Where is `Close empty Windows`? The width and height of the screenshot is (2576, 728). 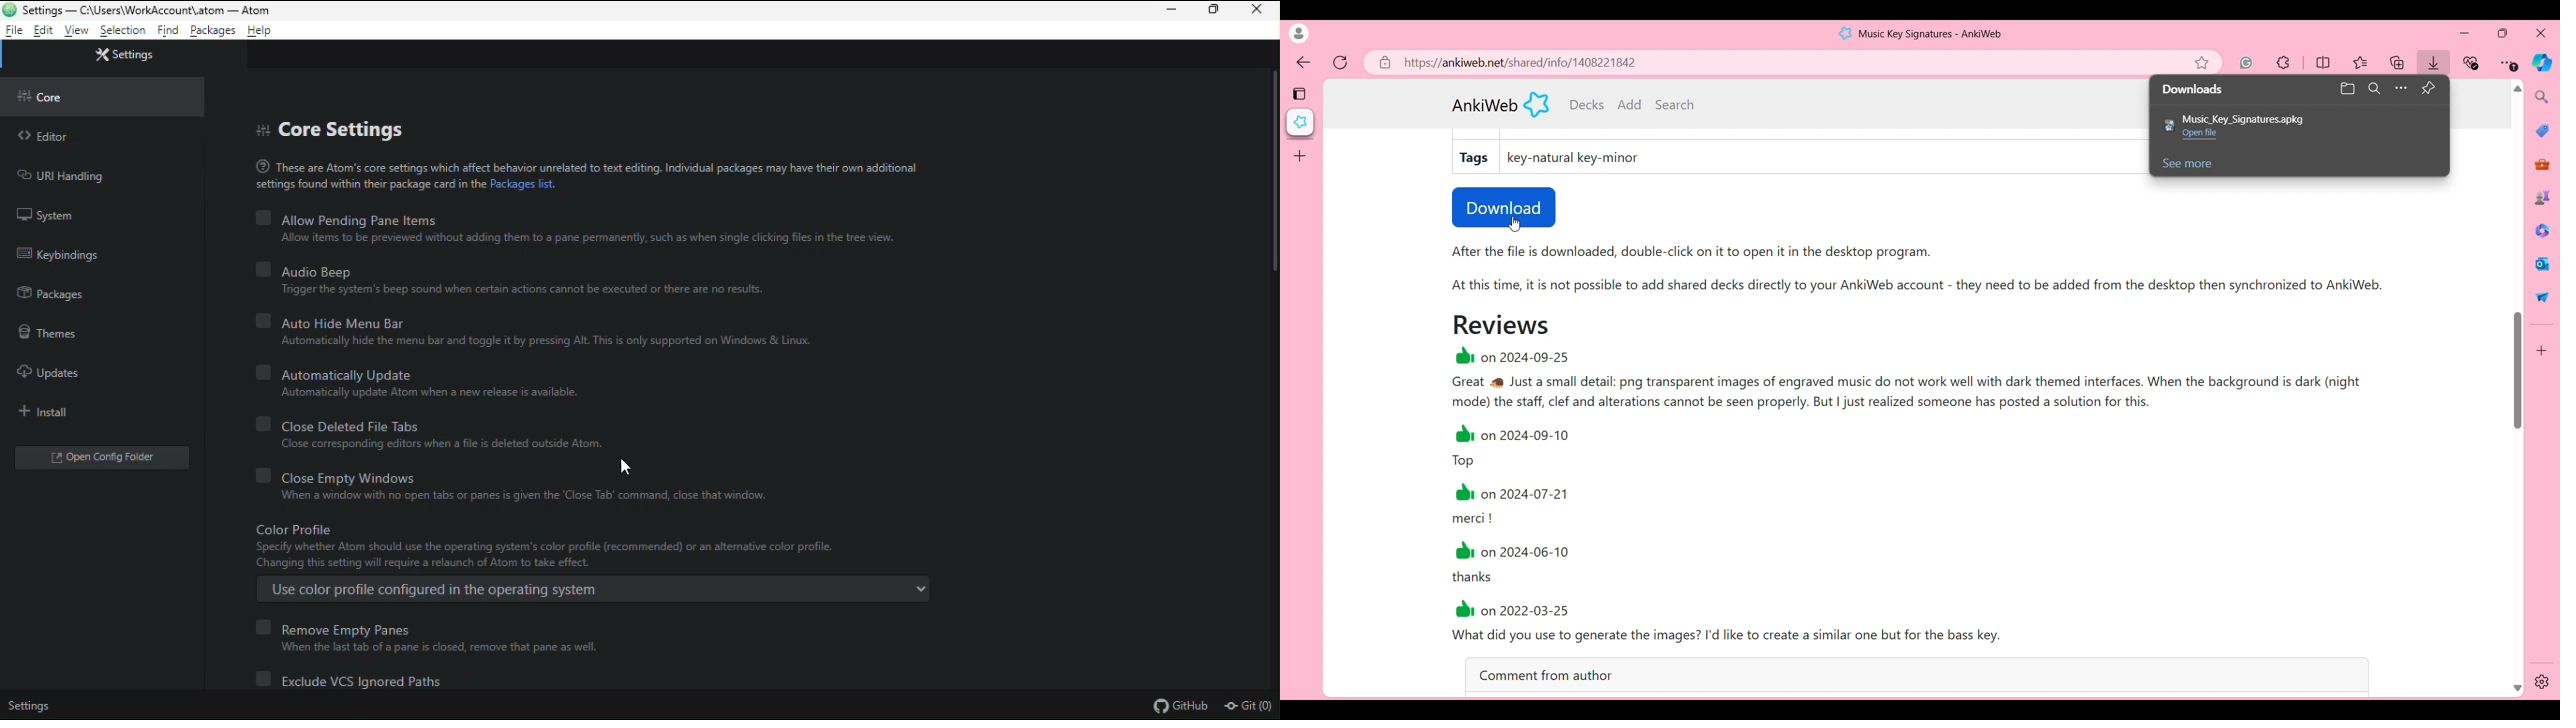
Close empty Windows is located at coordinates (544, 486).